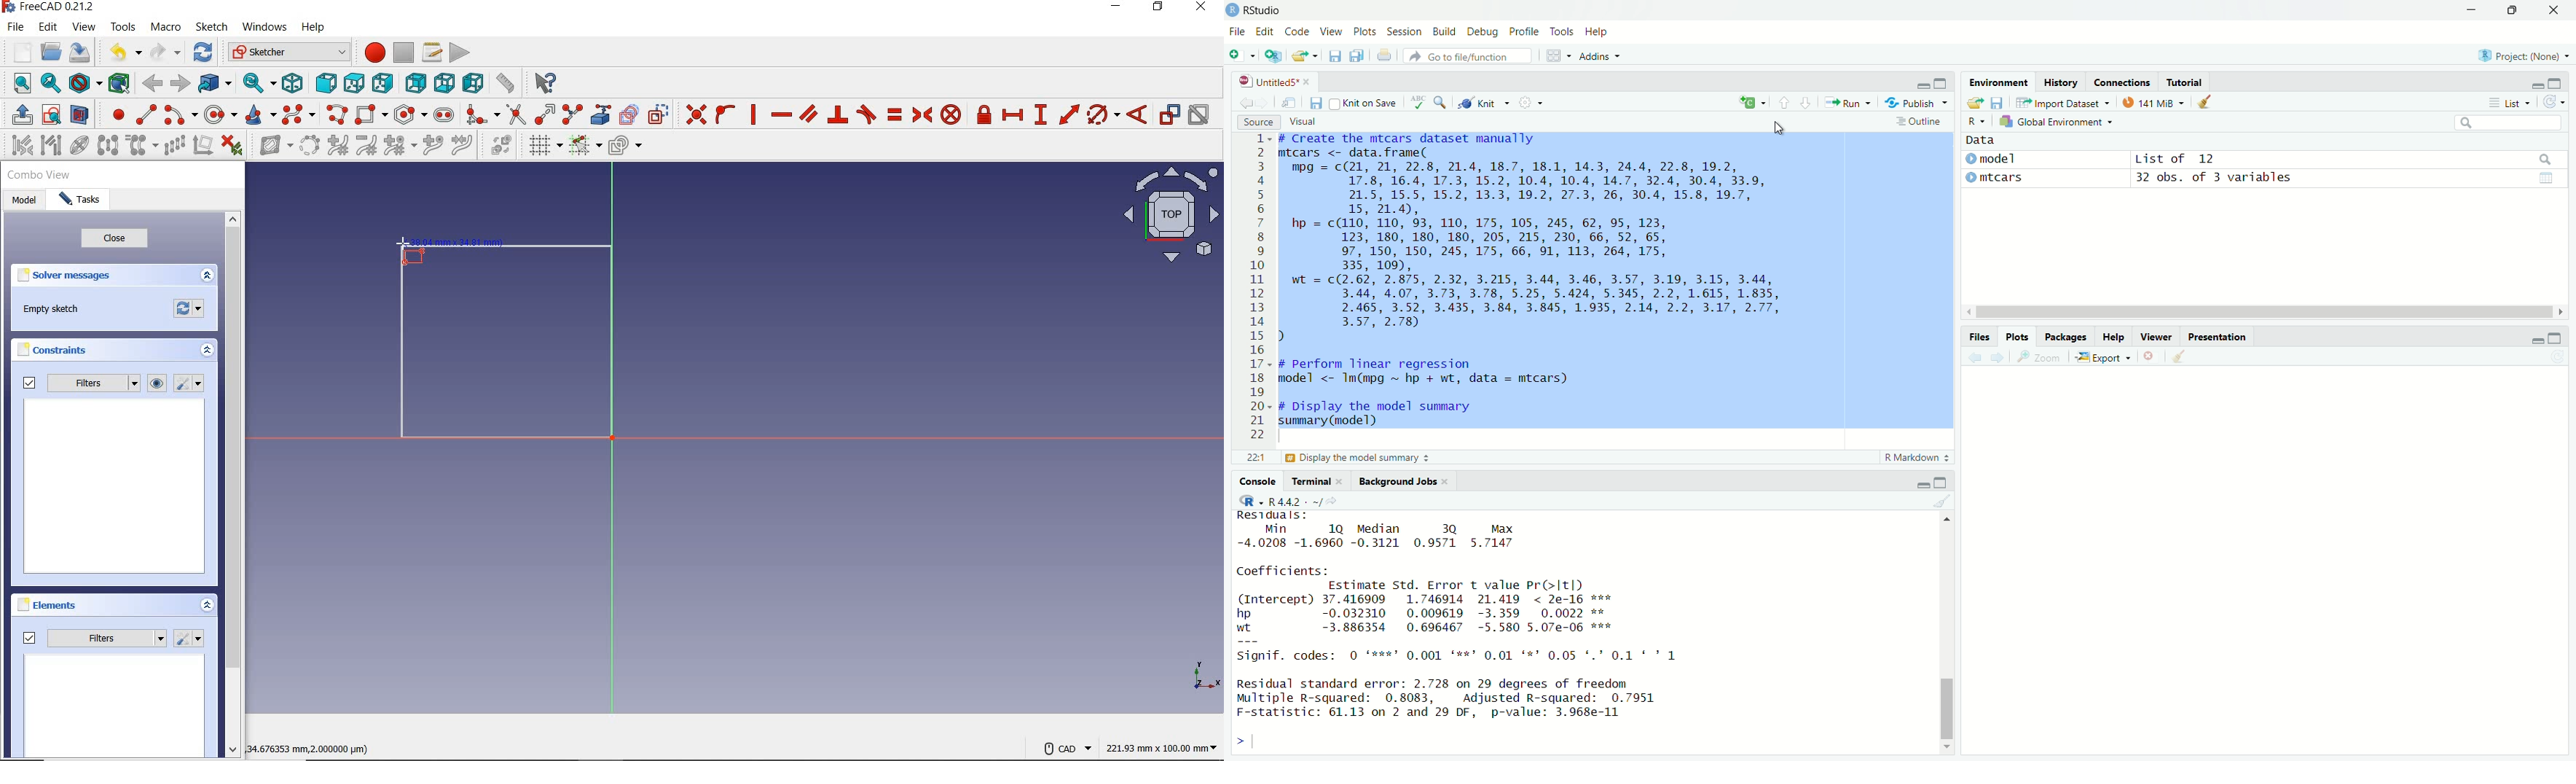  What do you see at coordinates (1998, 83) in the screenshot?
I see `Environment` at bounding box center [1998, 83].